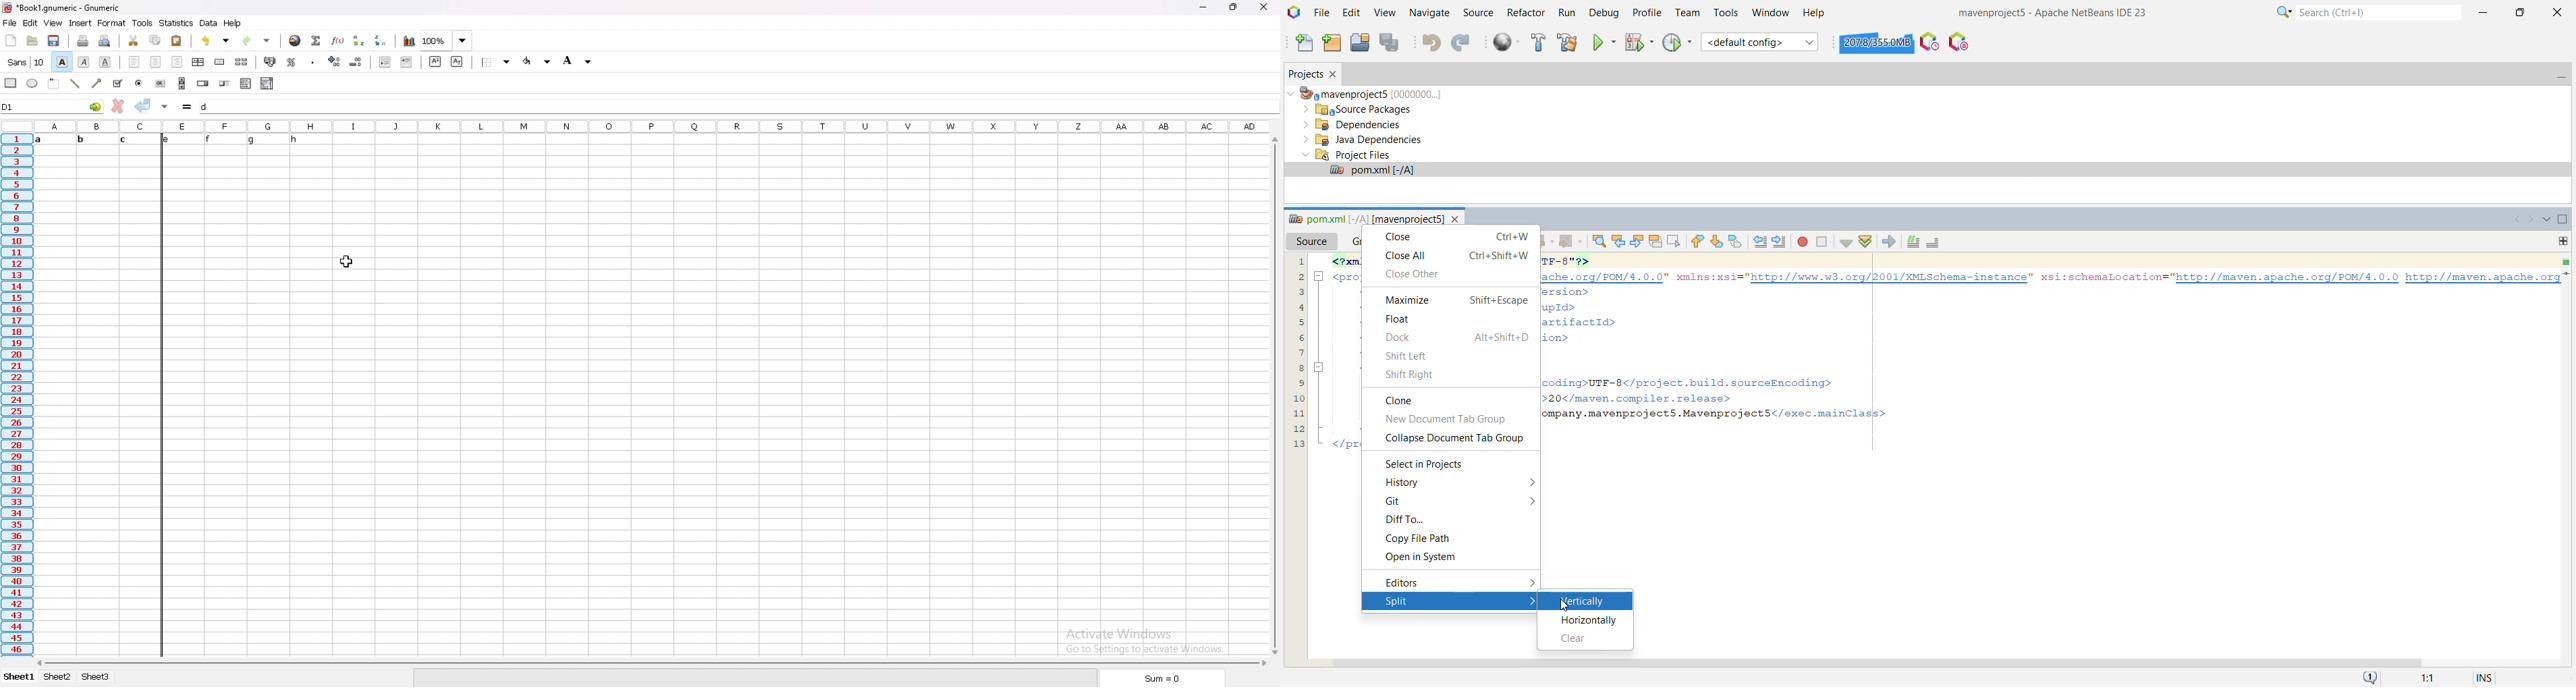 Image resolution: width=2576 pixels, height=700 pixels. I want to click on radio button, so click(139, 84).